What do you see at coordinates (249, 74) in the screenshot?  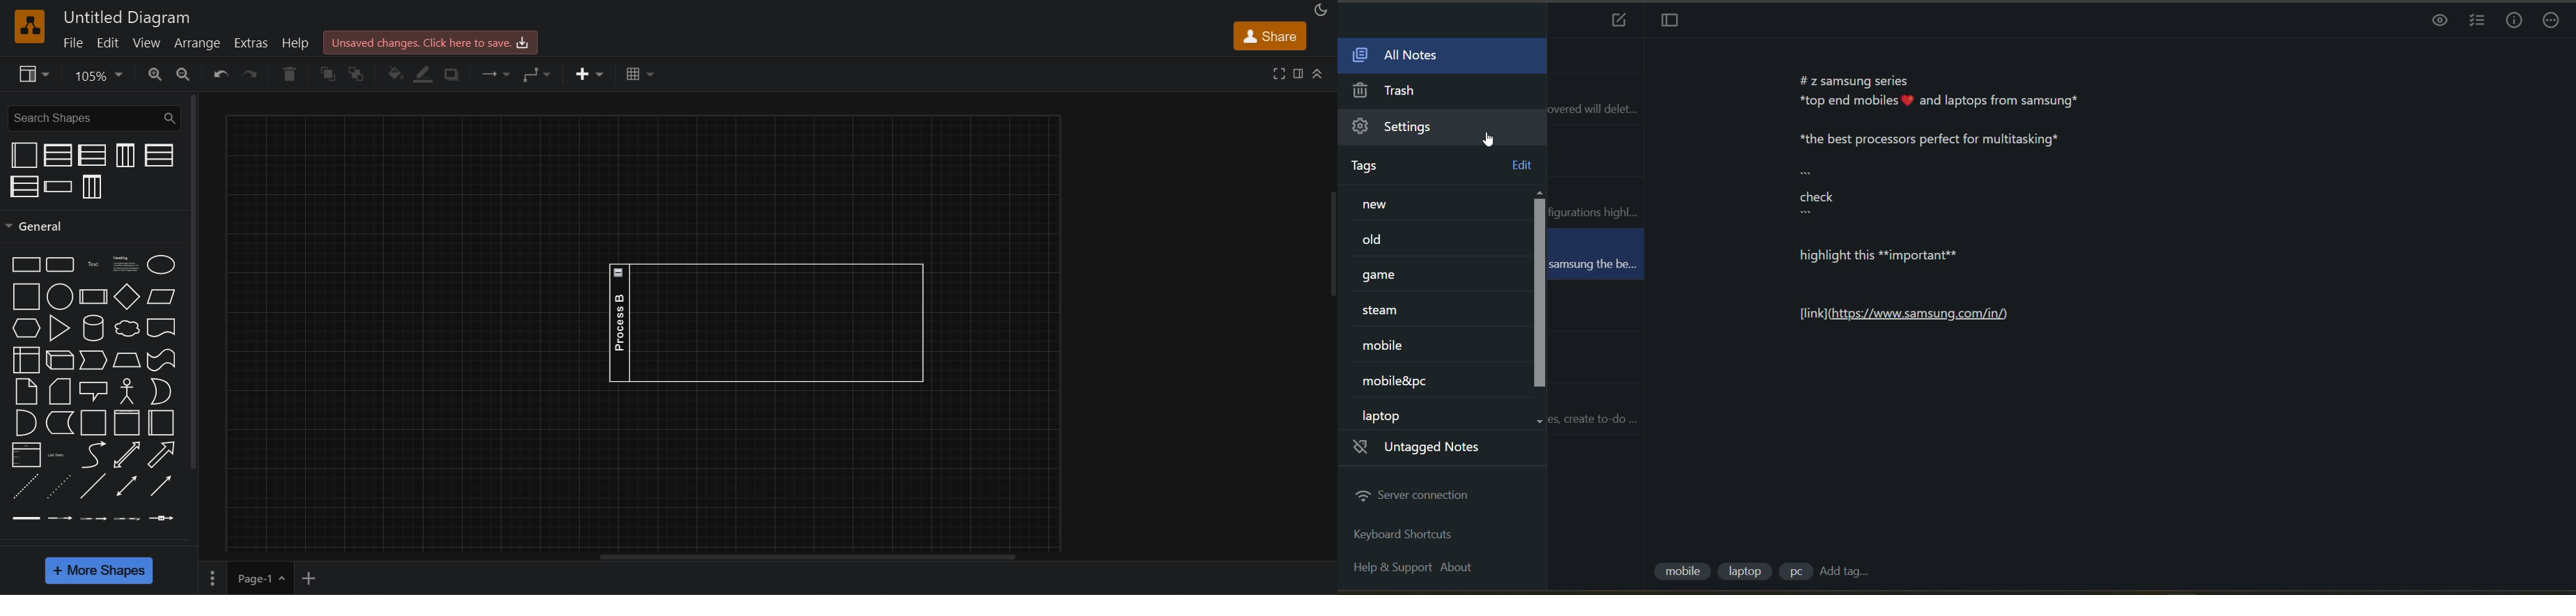 I see `redo` at bounding box center [249, 74].